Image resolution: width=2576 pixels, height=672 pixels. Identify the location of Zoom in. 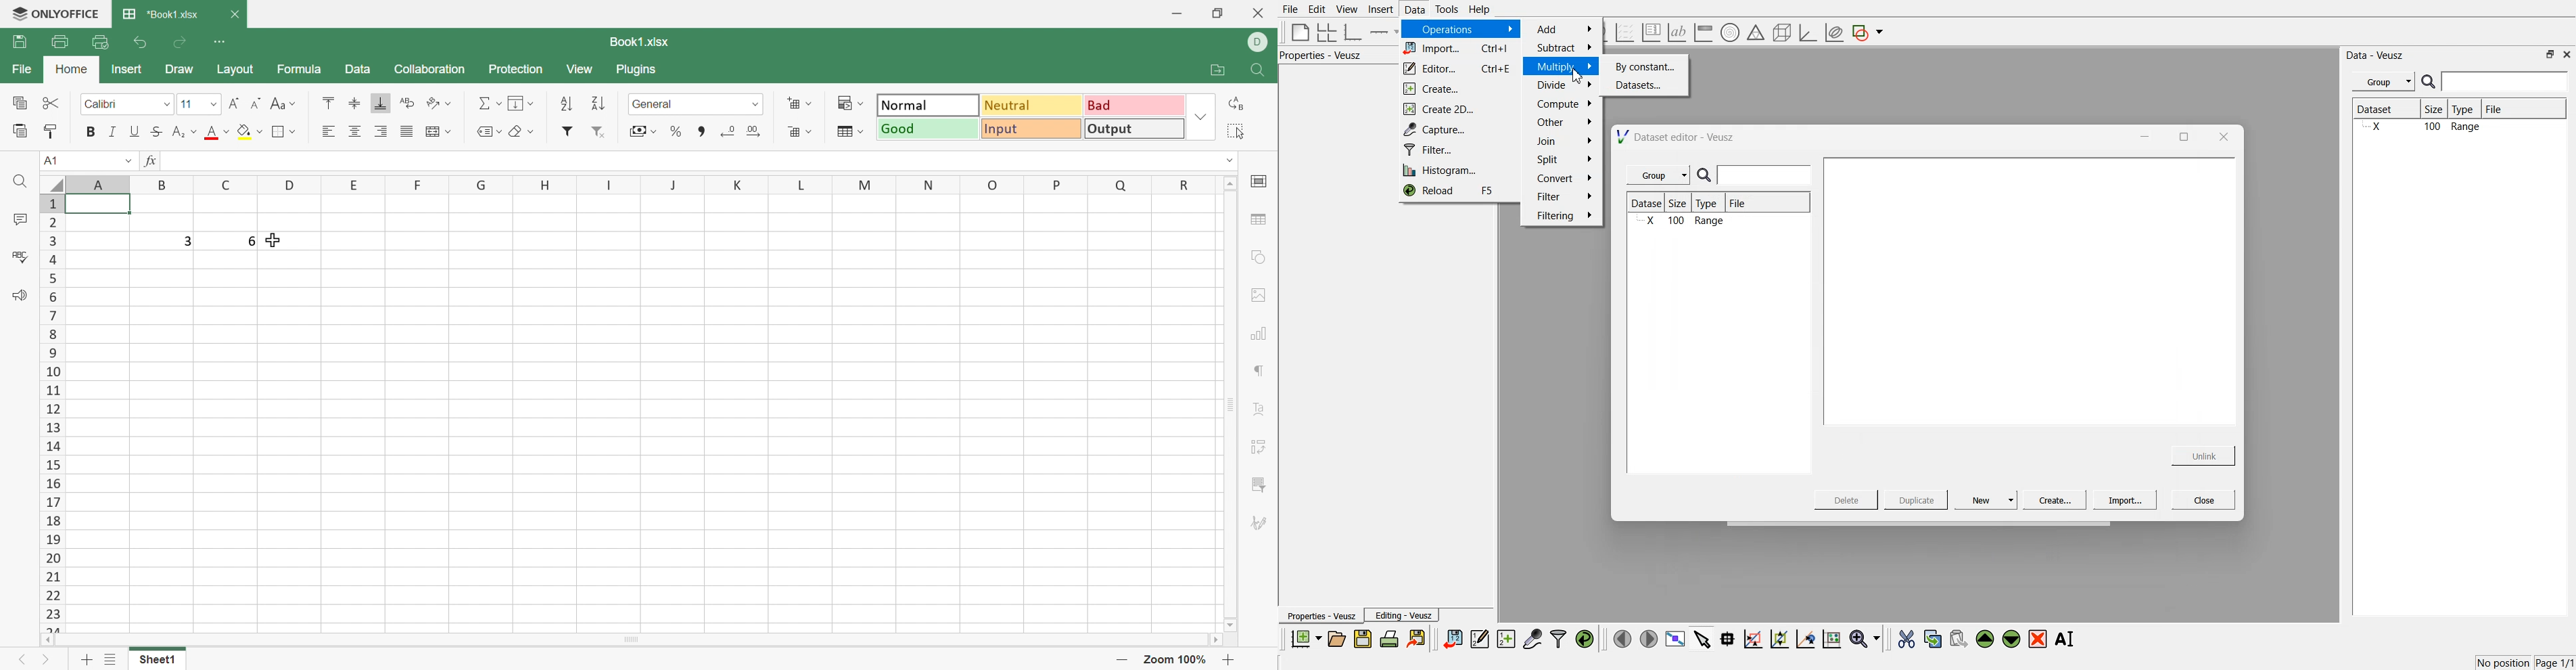
(1229, 659).